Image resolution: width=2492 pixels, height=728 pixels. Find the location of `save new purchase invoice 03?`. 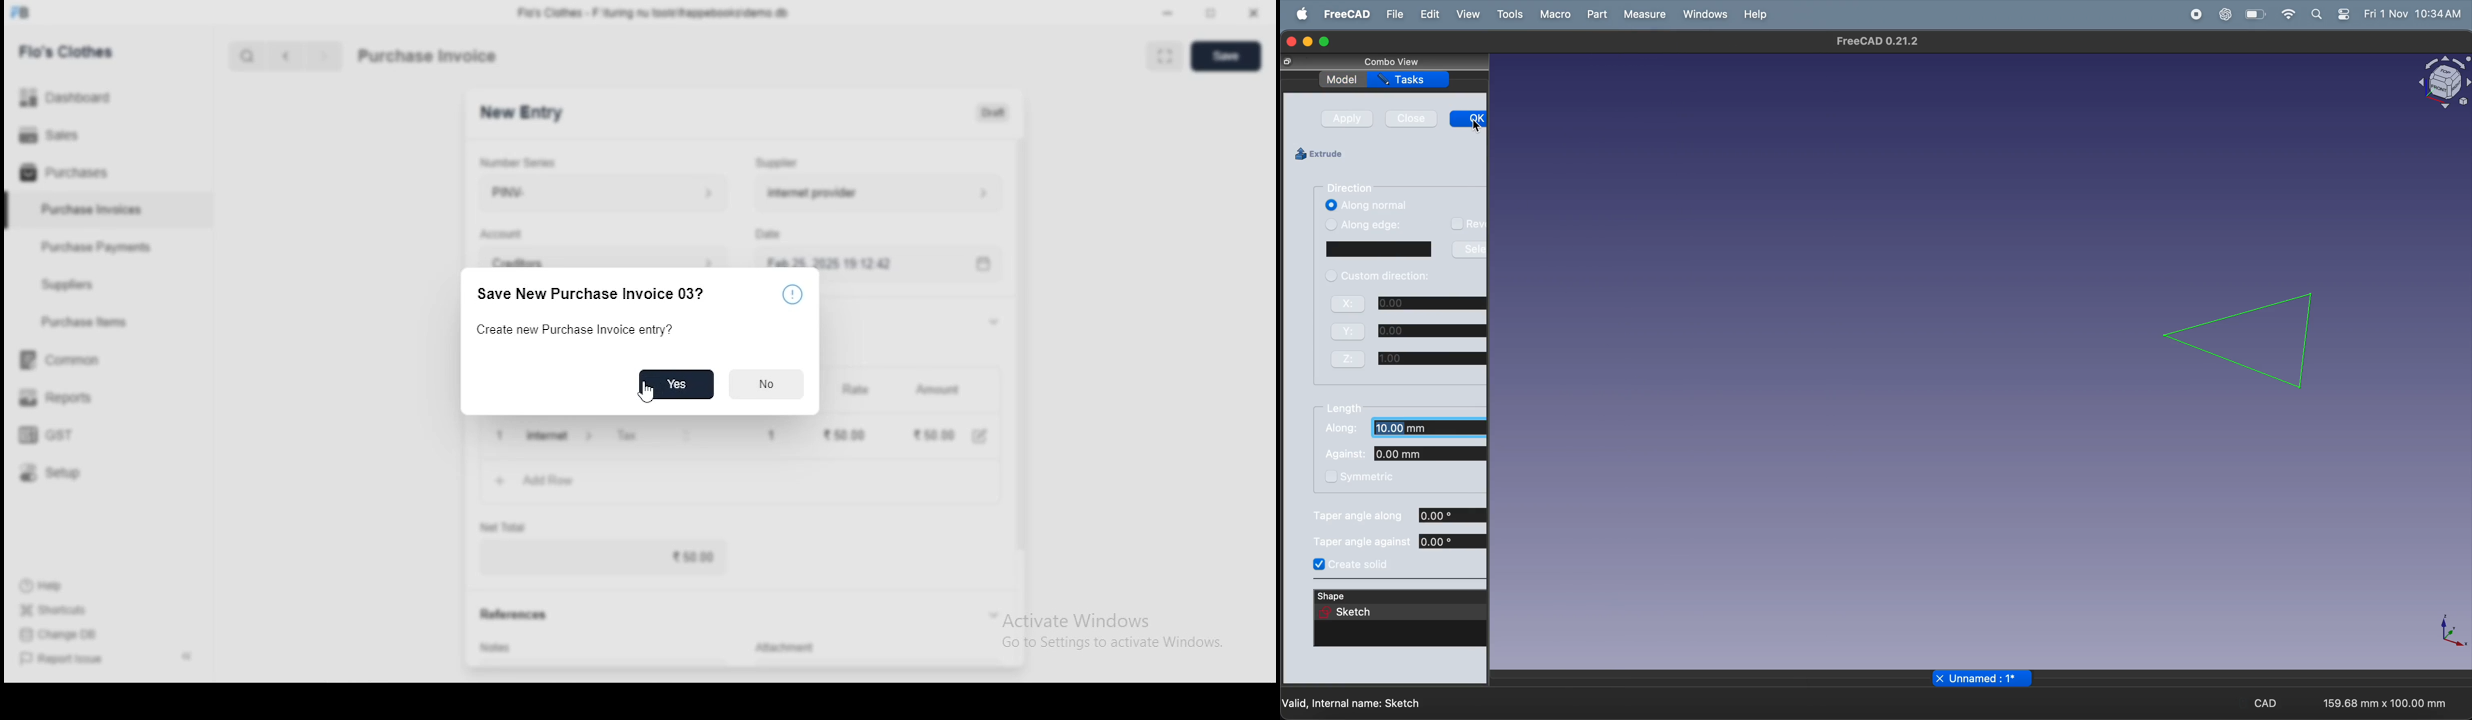

save new purchase invoice 03? is located at coordinates (601, 292).